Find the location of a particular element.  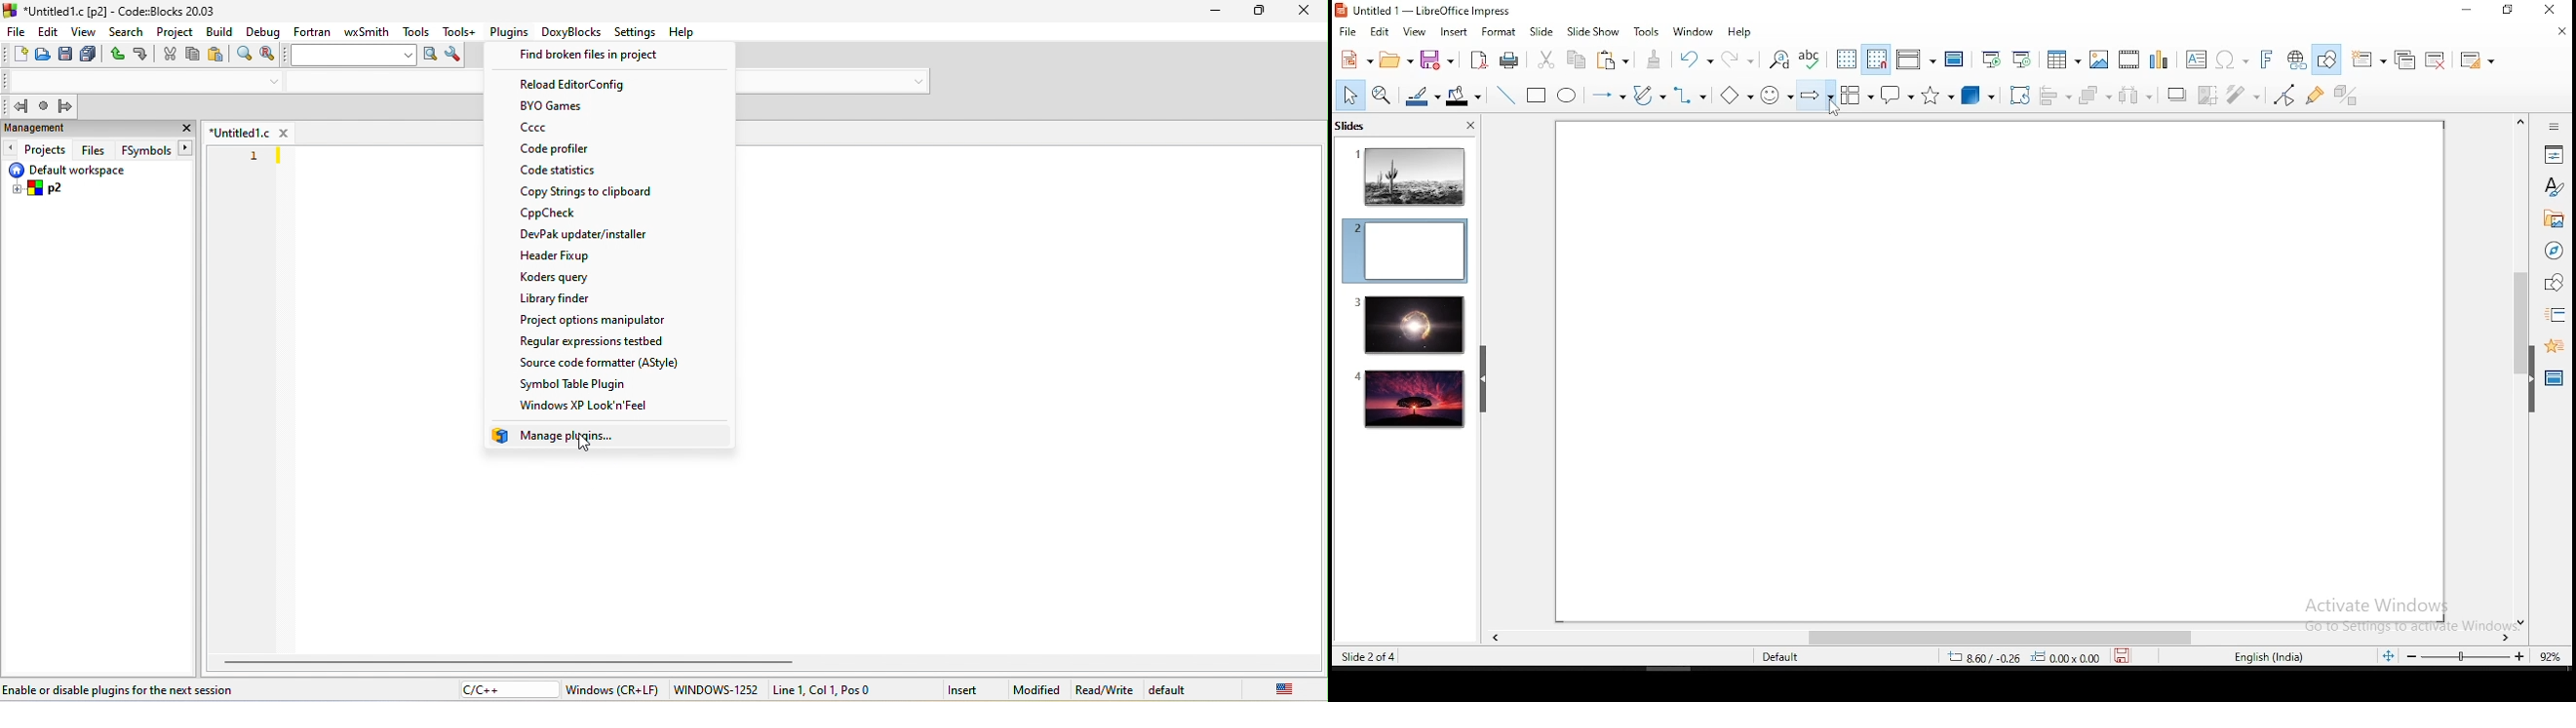

delete slide is located at coordinates (2439, 60).